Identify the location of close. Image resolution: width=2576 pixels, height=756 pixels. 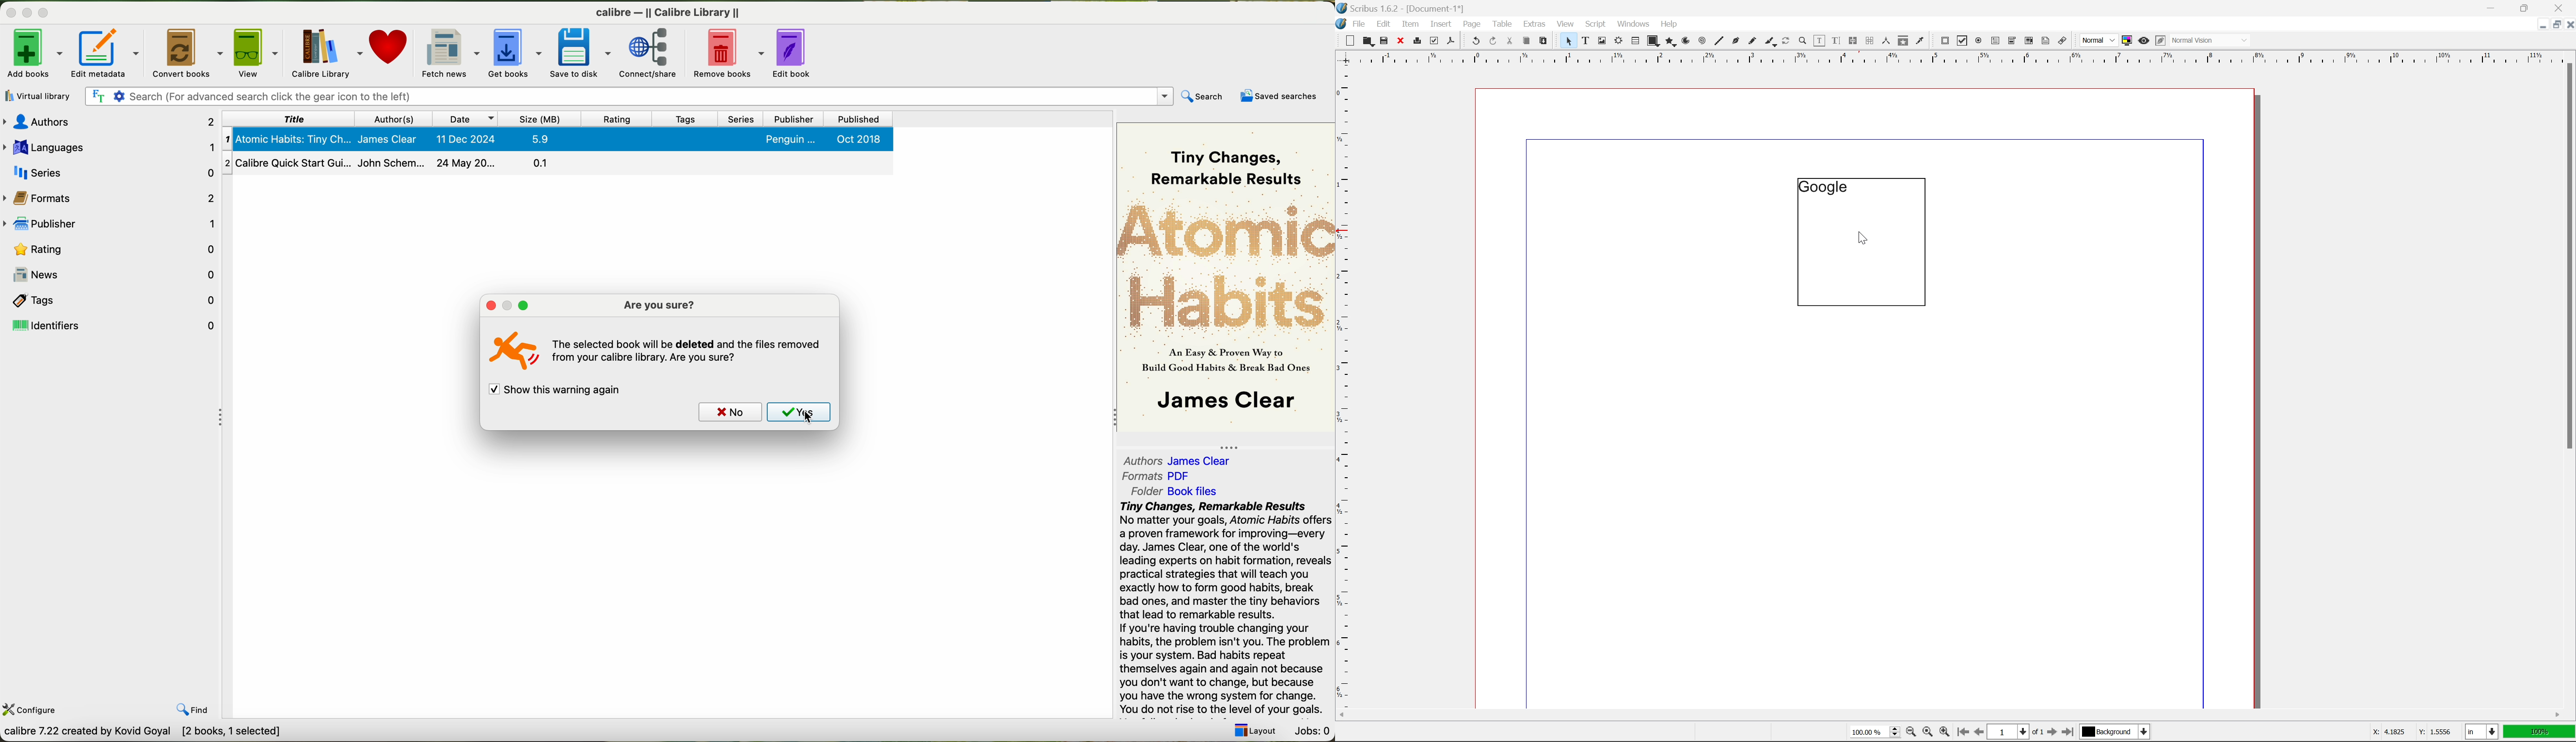
(2568, 24).